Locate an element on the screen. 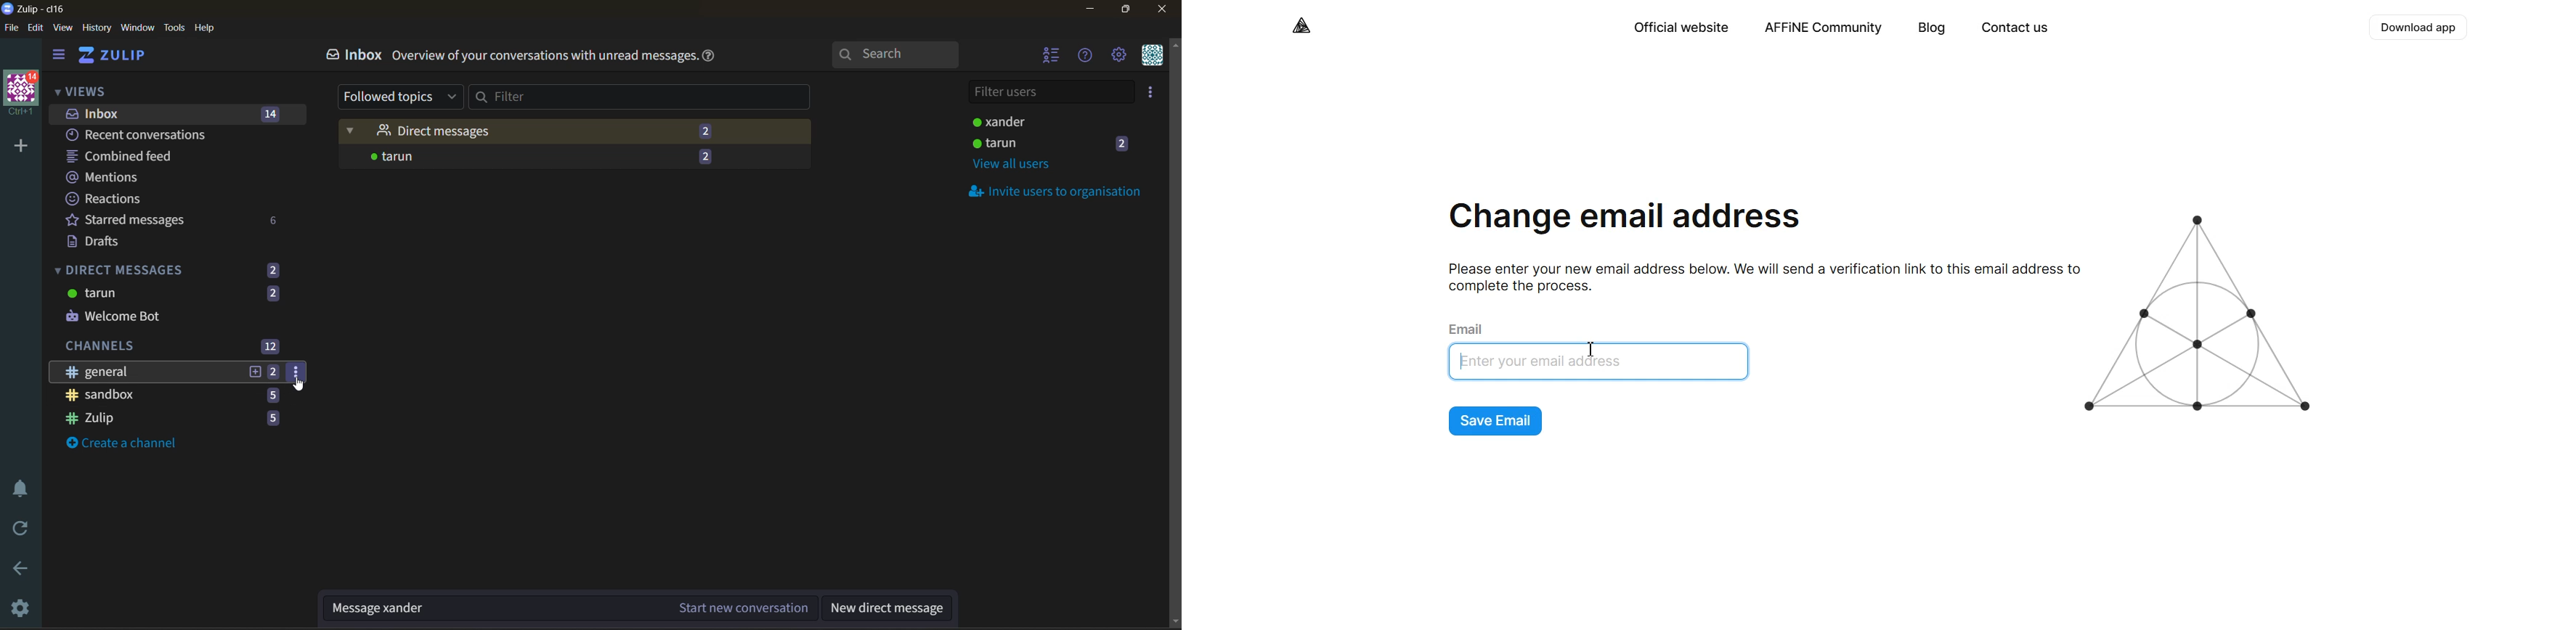  go back is located at coordinates (24, 569).